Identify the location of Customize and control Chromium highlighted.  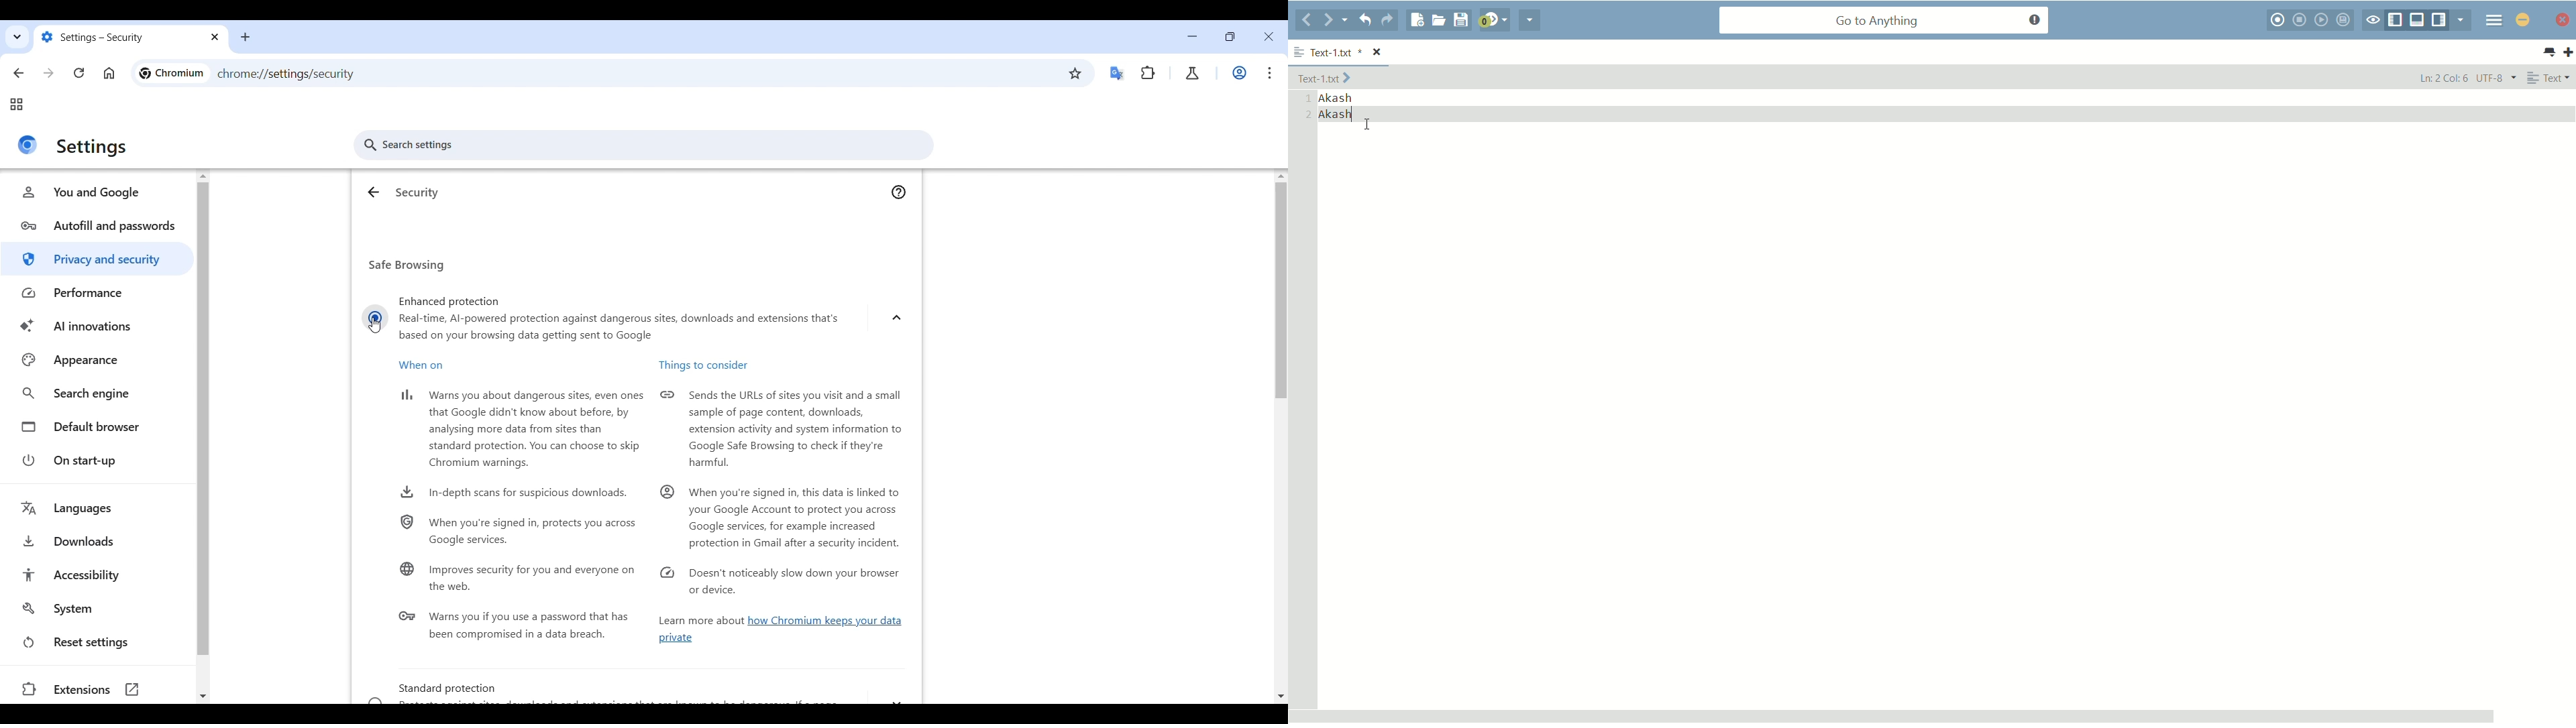
(1270, 73).